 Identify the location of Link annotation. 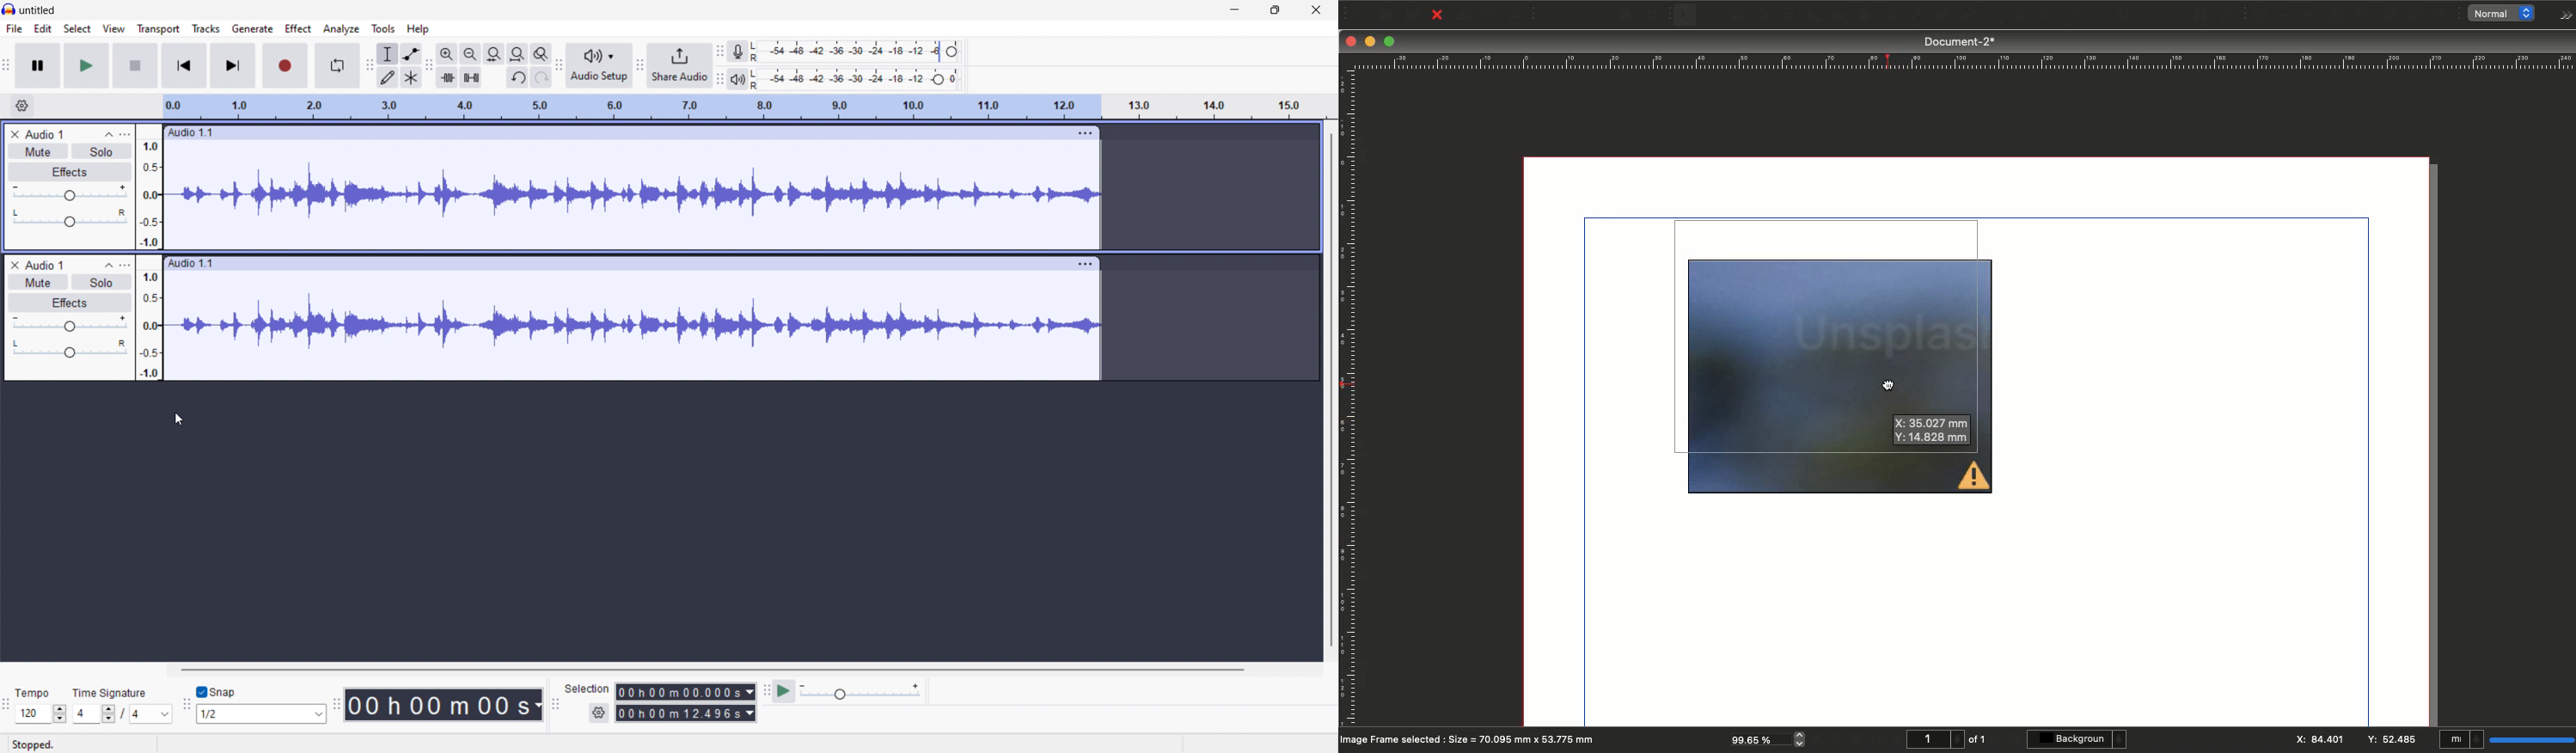
(2444, 15).